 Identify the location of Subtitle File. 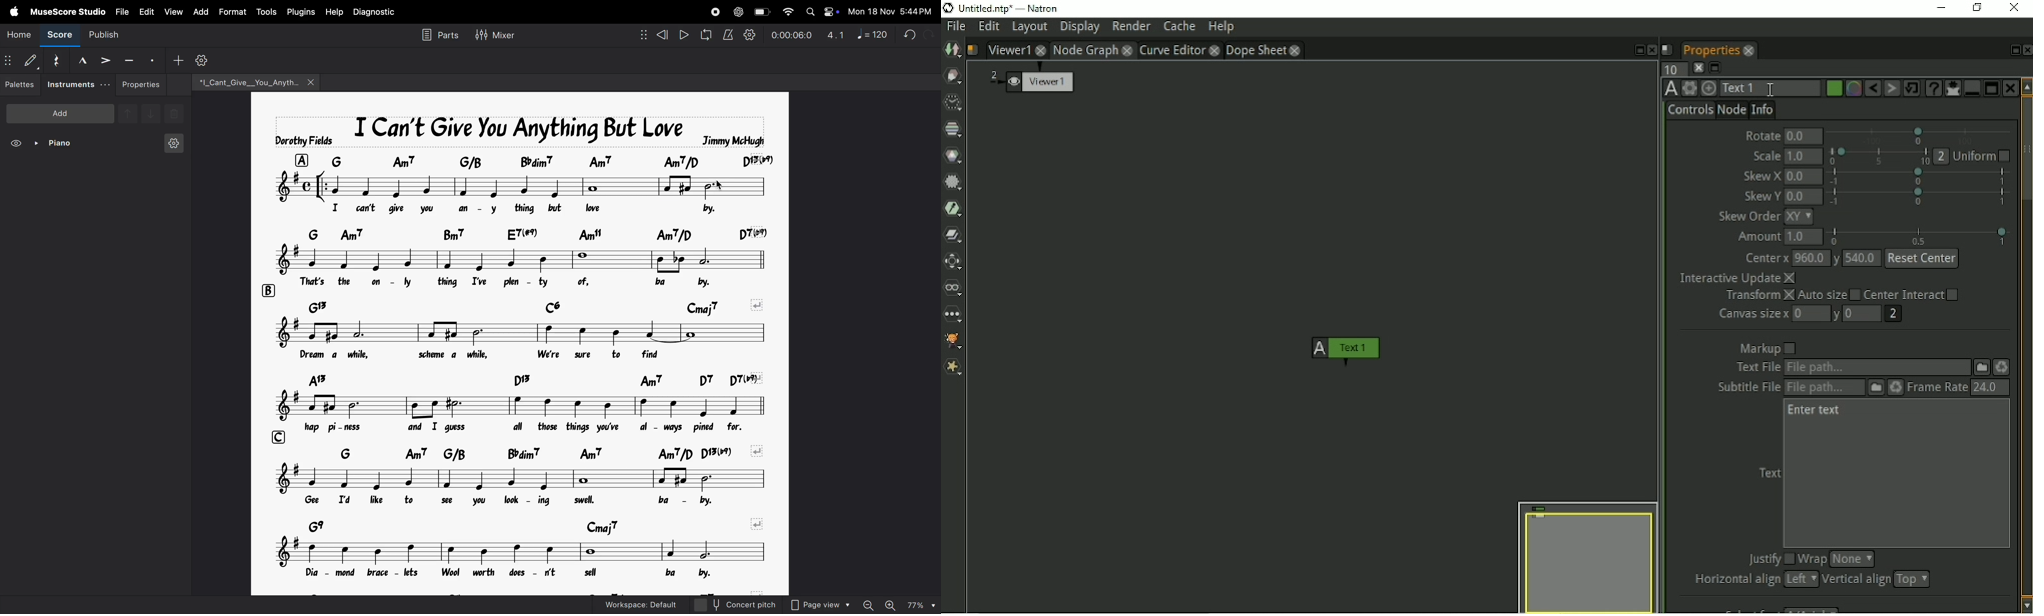
(1823, 388).